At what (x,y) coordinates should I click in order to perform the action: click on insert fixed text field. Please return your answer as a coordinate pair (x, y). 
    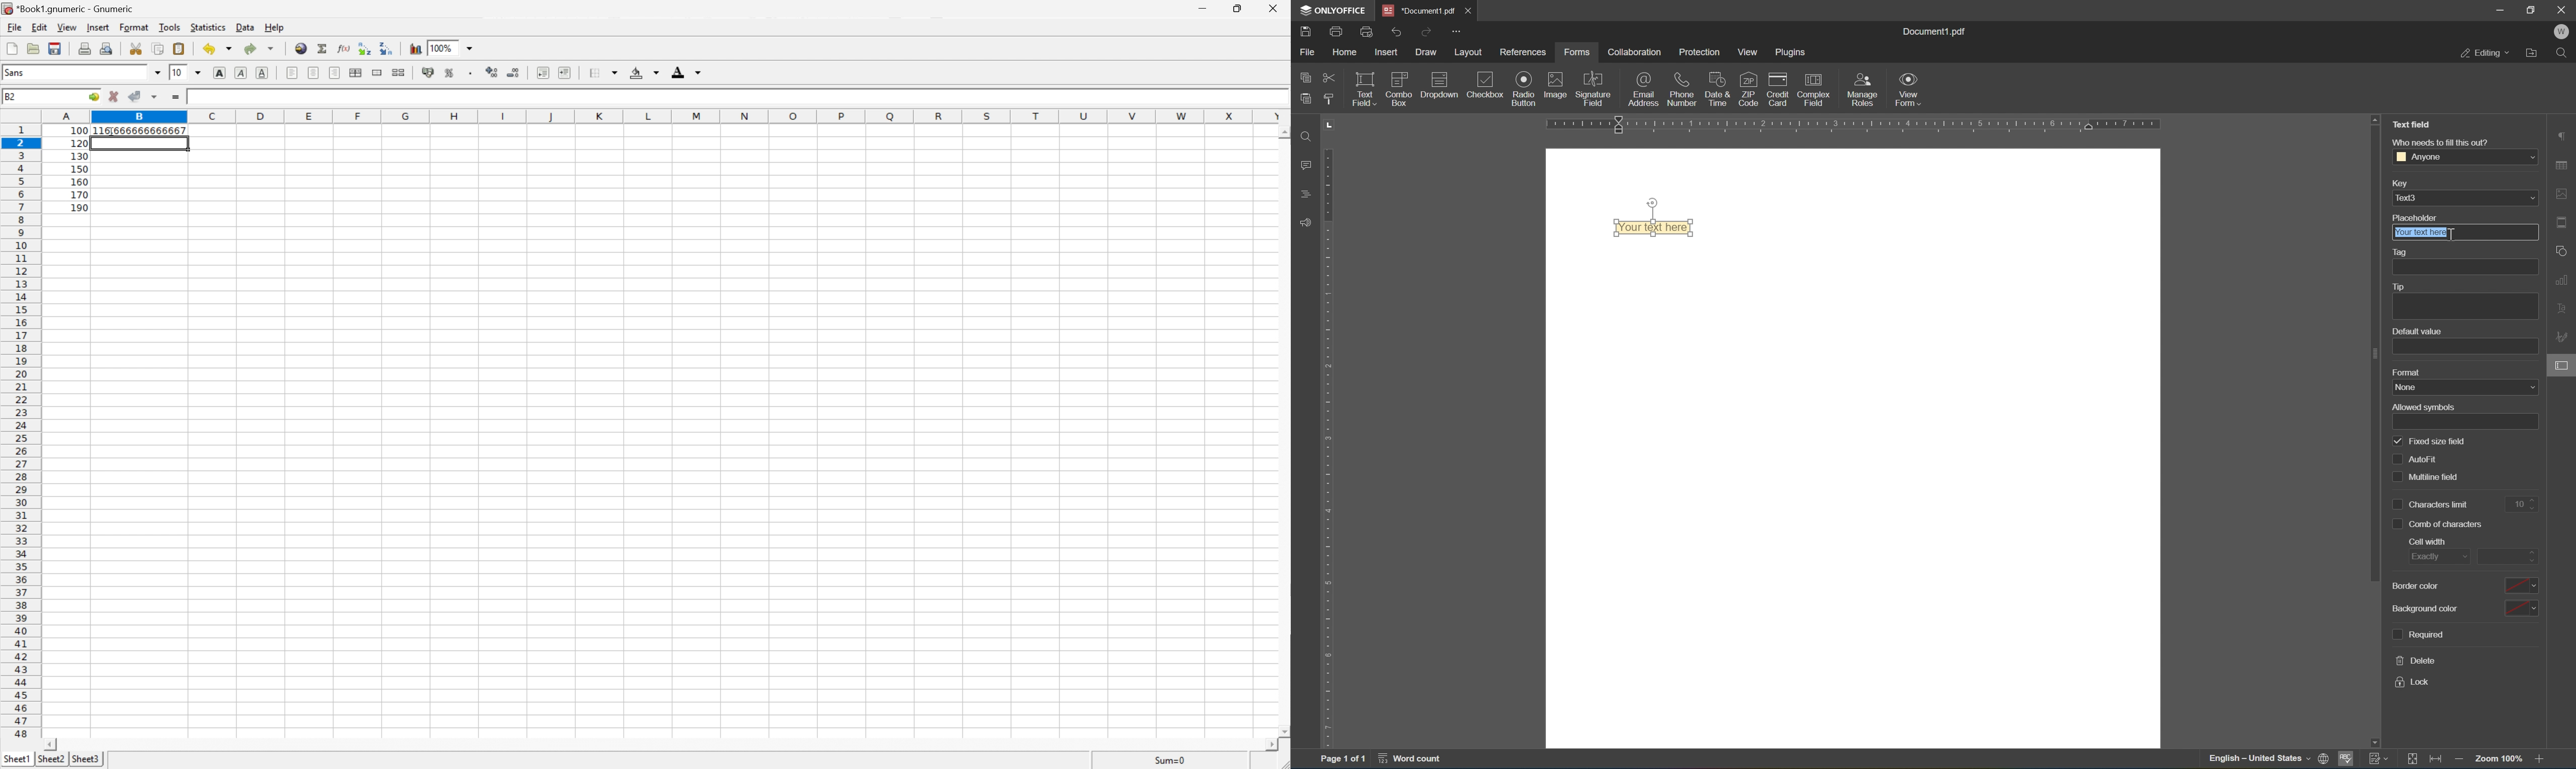
    Looking at the image, I should click on (1422, 104).